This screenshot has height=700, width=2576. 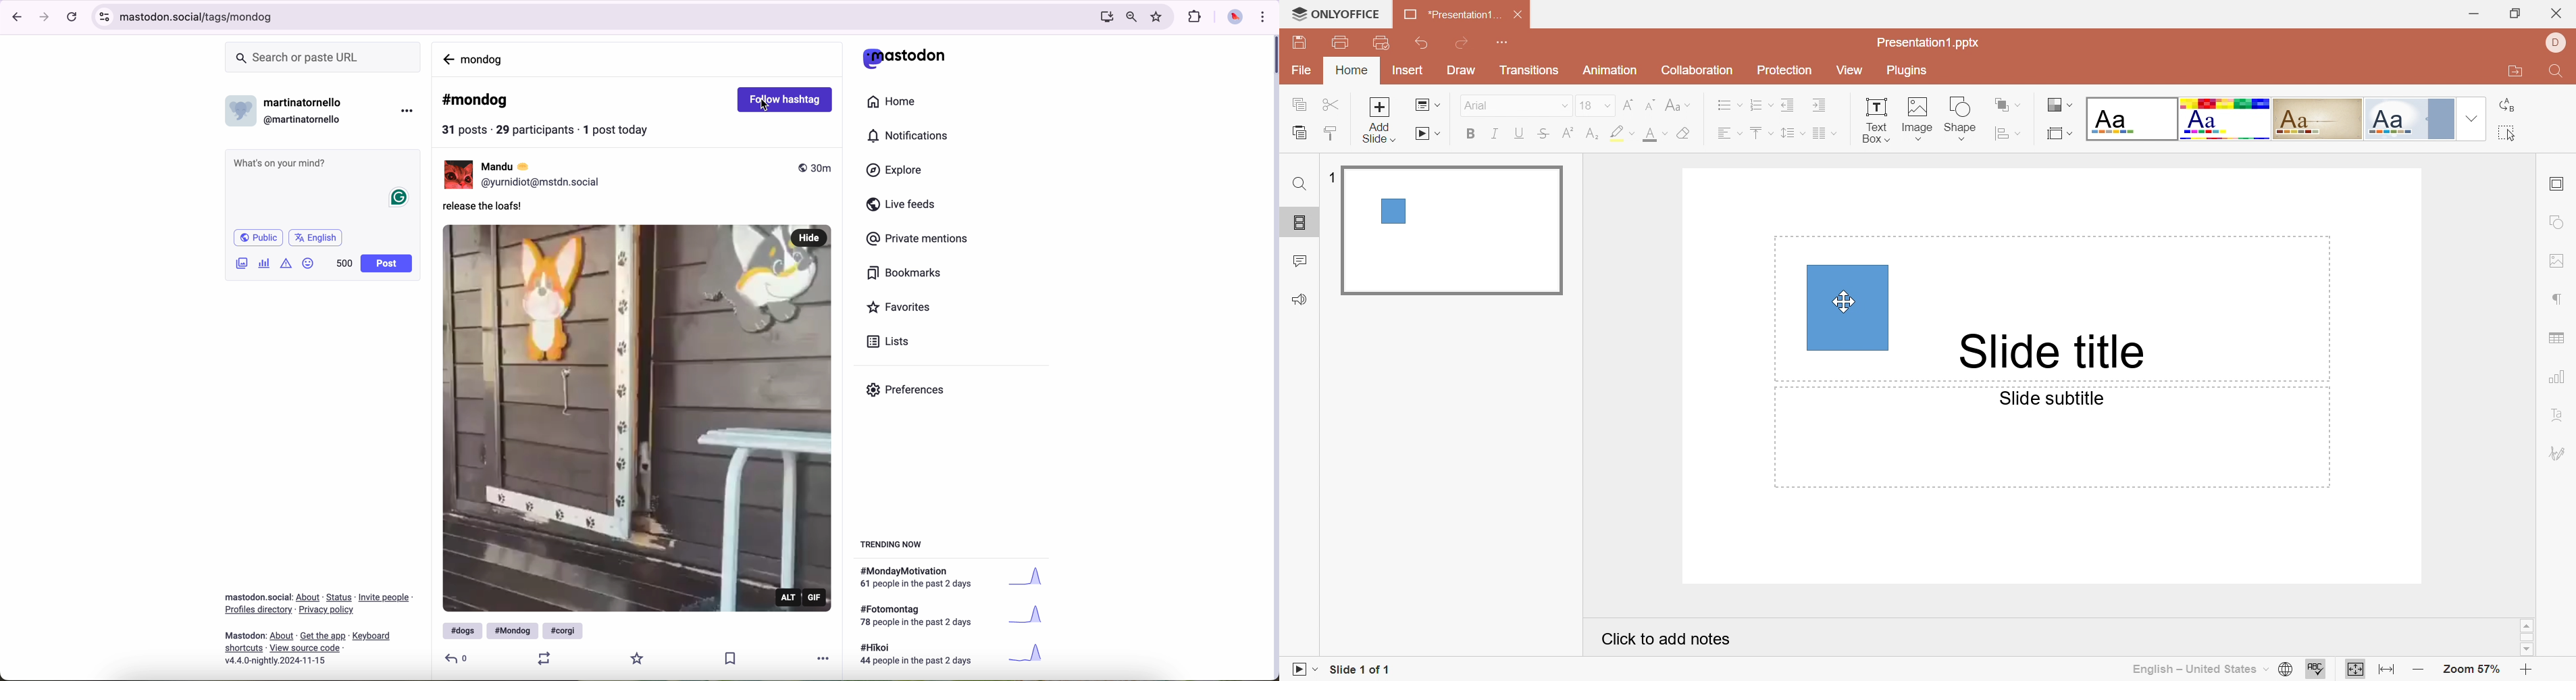 What do you see at coordinates (1031, 617) in the screenshot?
I see `graph` at bounding box center [1031, 617].